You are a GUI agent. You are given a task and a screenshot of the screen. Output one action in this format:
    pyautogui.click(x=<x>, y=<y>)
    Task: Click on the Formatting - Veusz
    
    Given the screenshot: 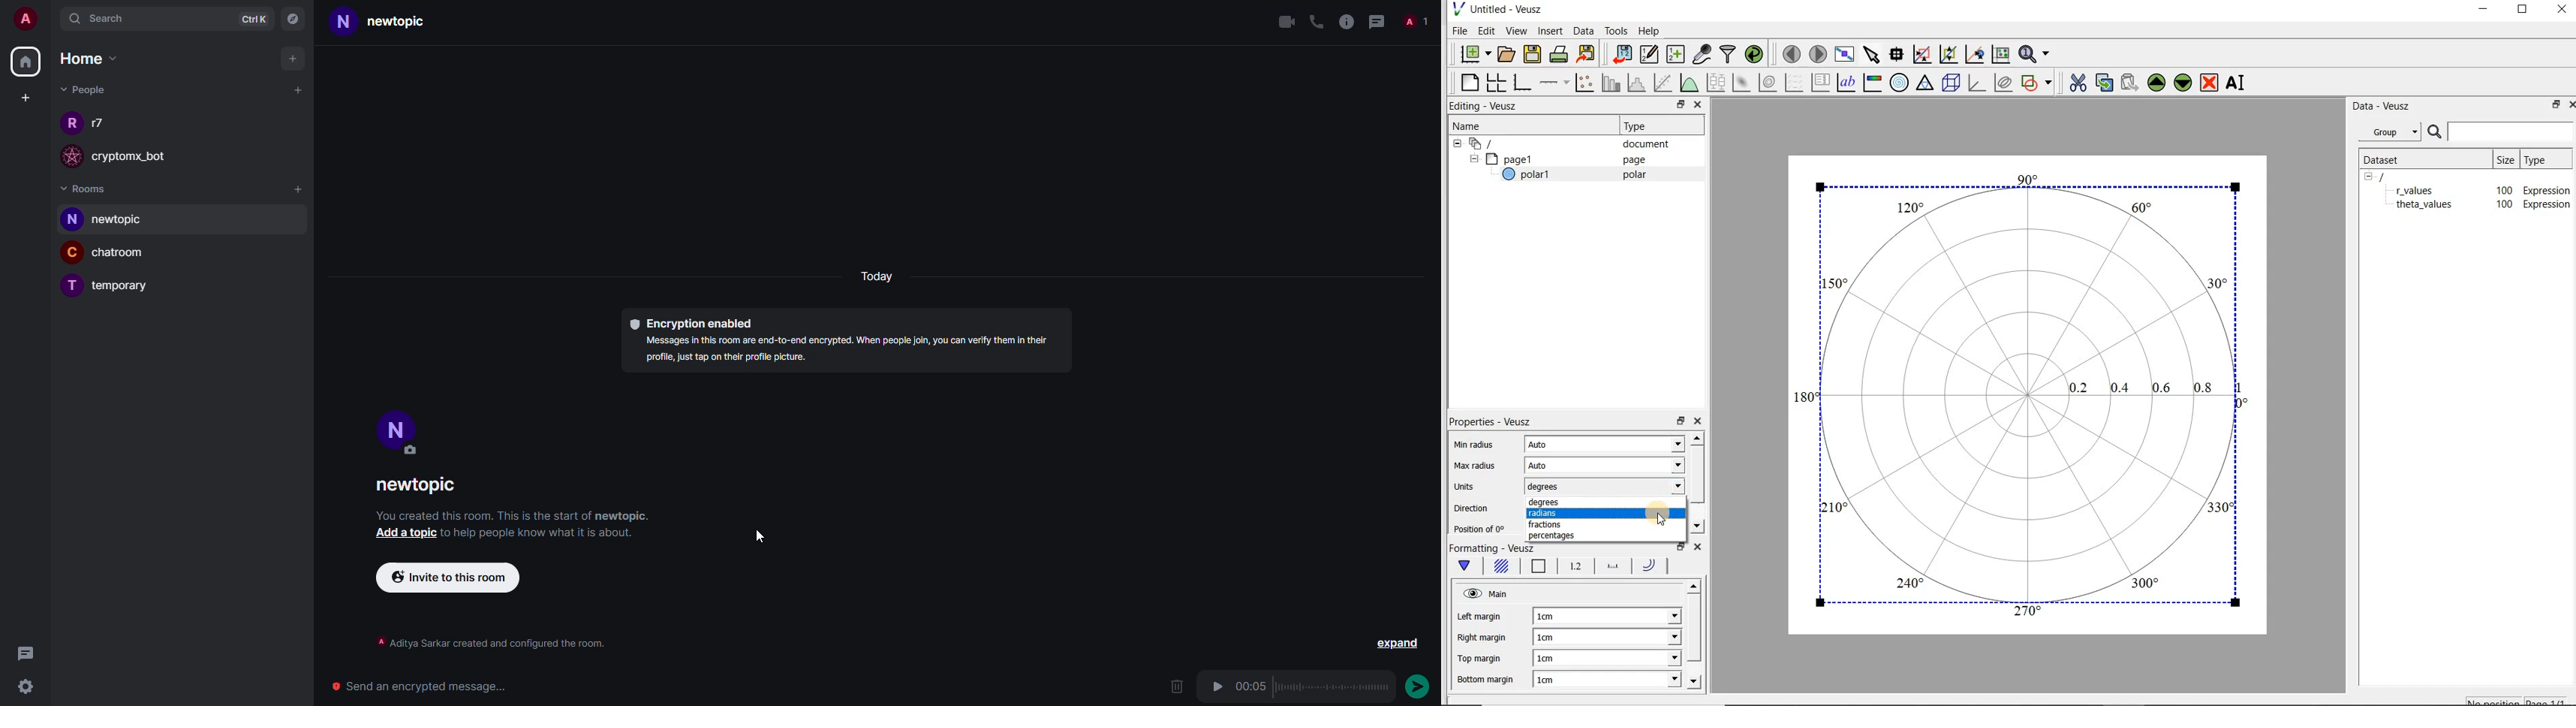 What is the action you would take?
    pyautogui.click(x=1497, y=550)
    